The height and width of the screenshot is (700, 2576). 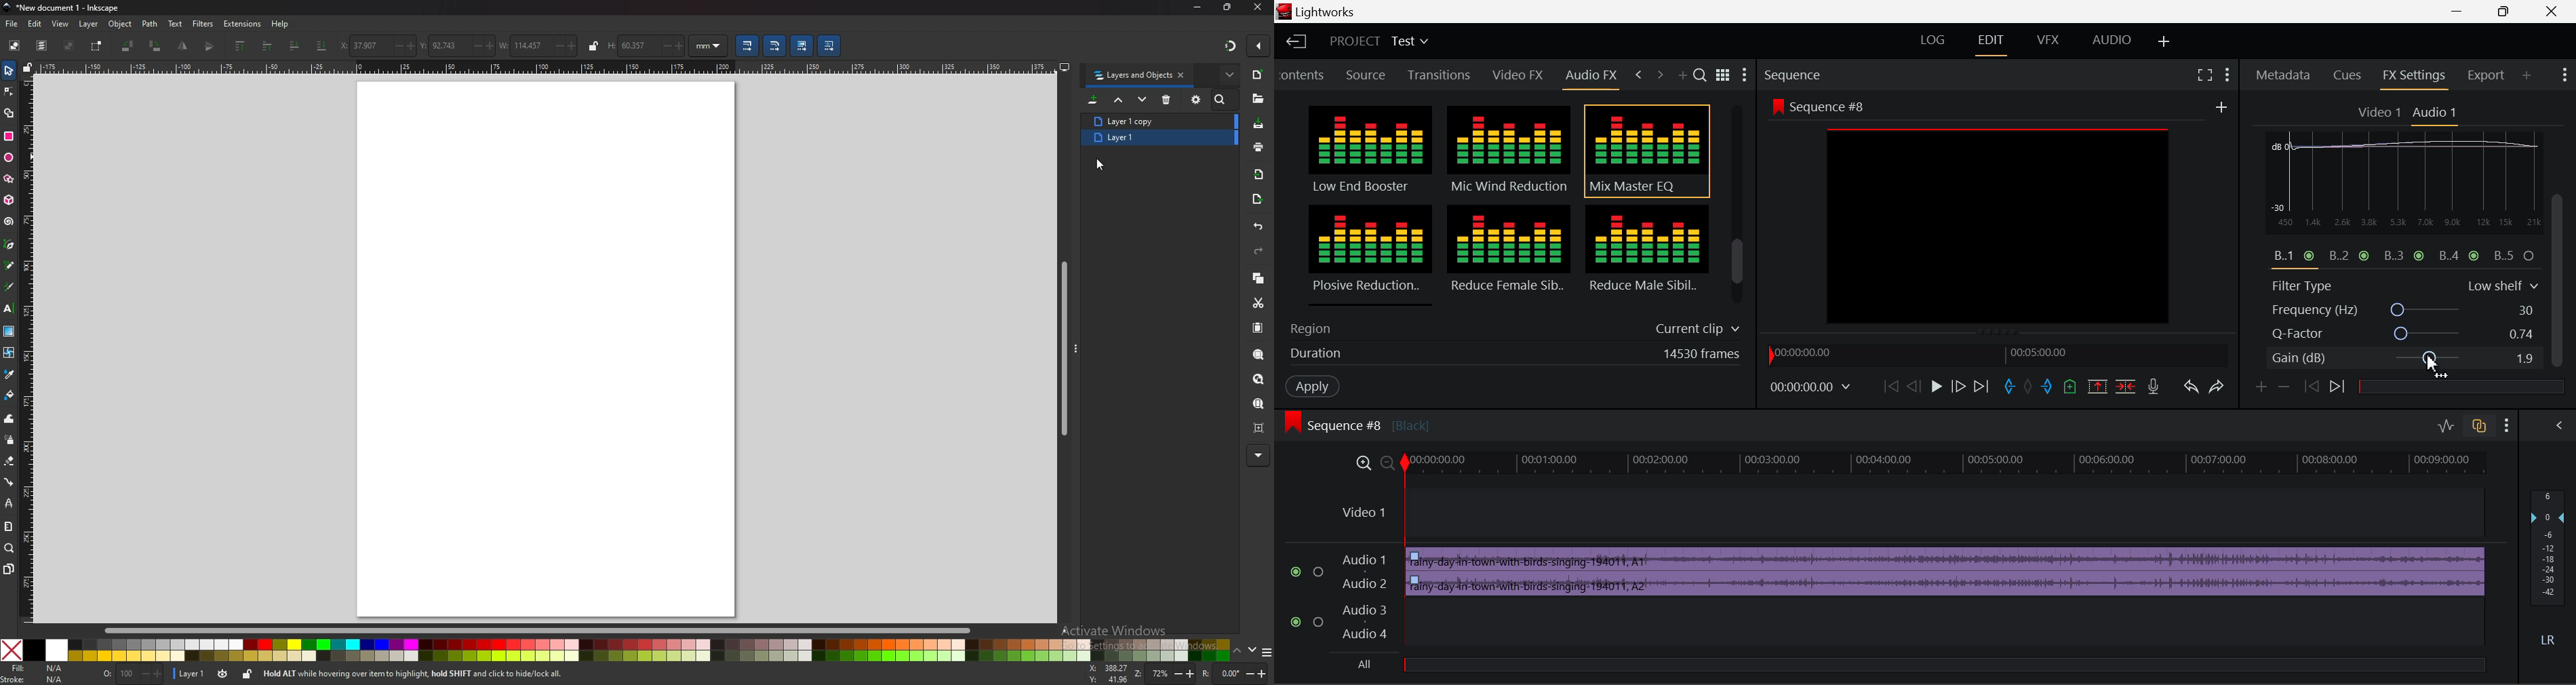 What do you see at coordinates (1303, 73) in the screenshot?
I see `Contents` at bounding box center [1303, 73].